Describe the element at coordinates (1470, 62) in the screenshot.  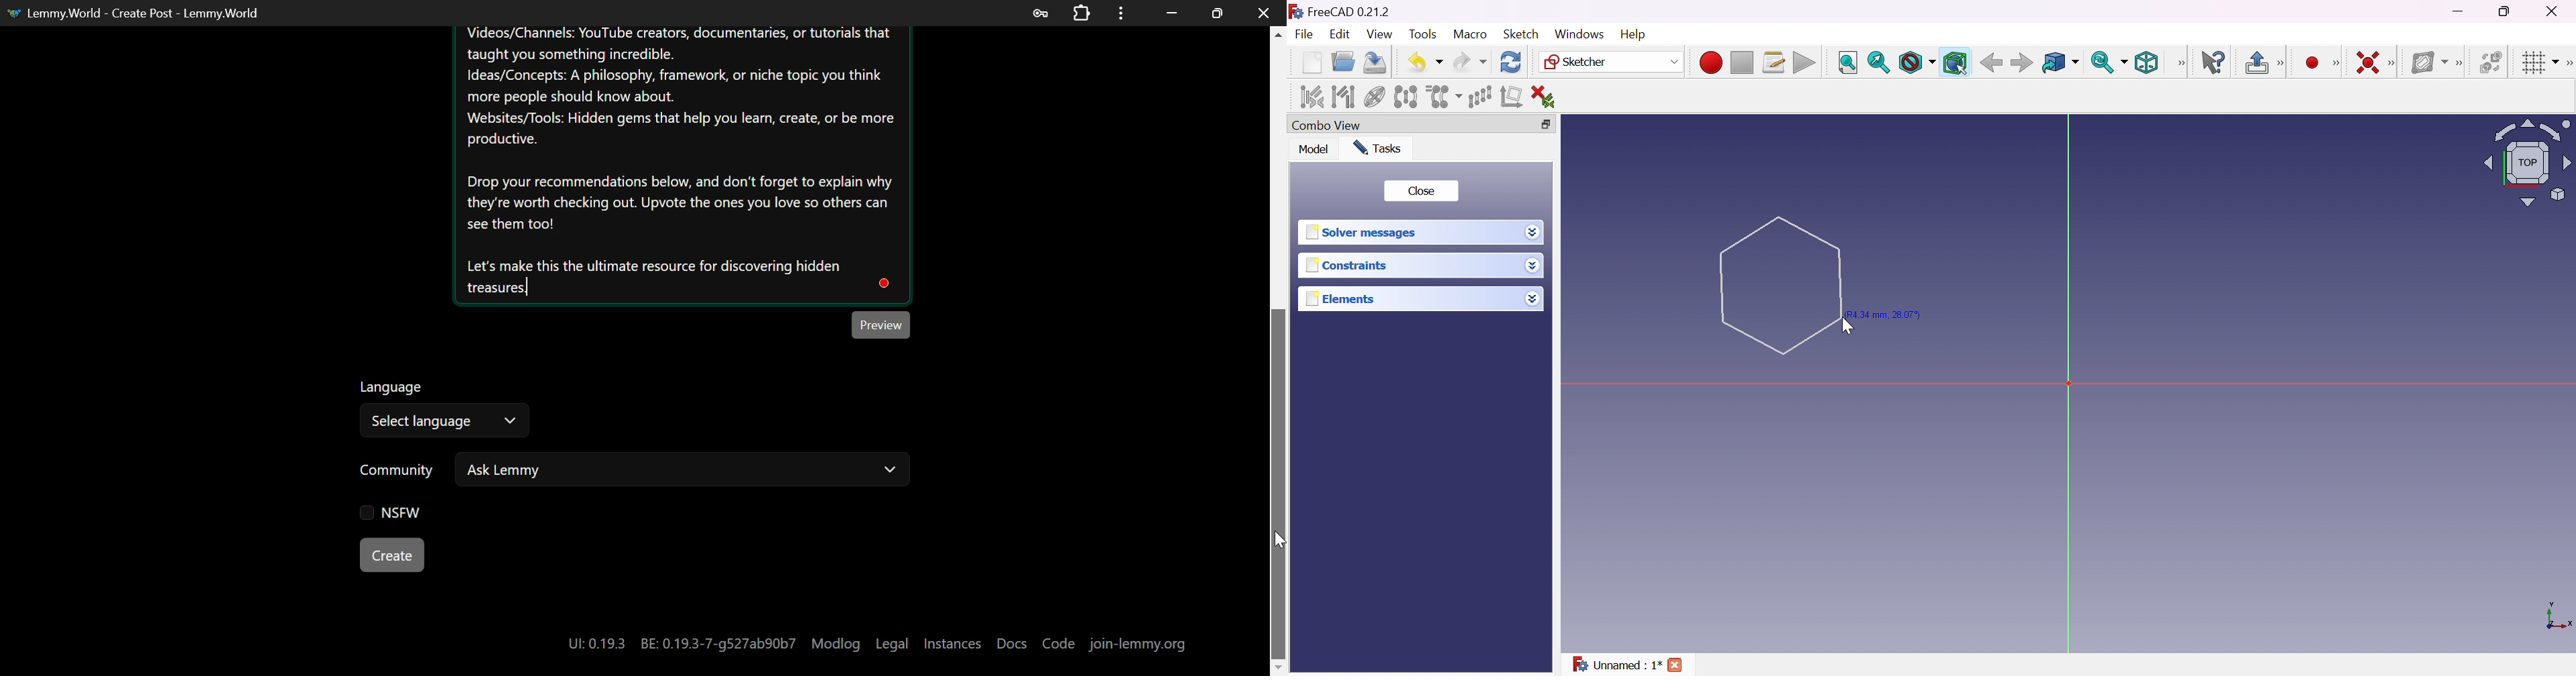
I see `Redo` at that location.